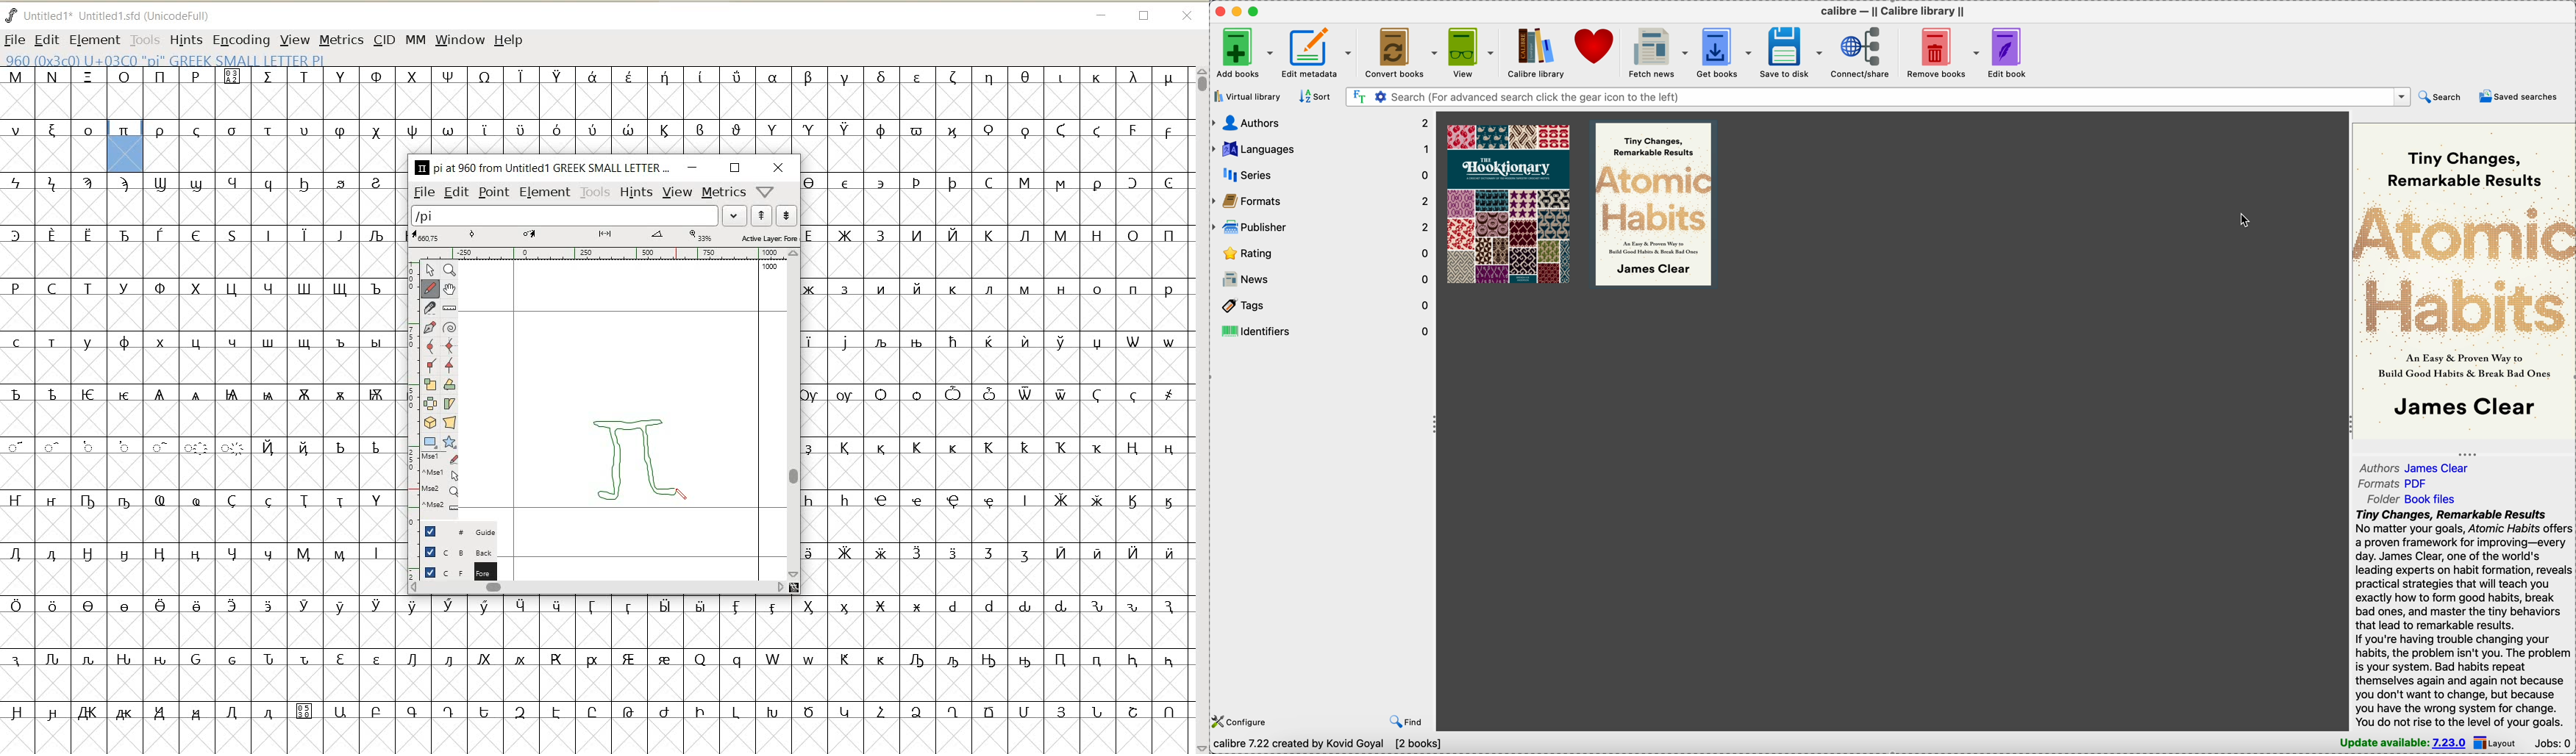 The width and height of the screenshot is (2576, 756). Describe the element at coordinates (295, 39) in the screenshot. I see `VIEW` at that location.